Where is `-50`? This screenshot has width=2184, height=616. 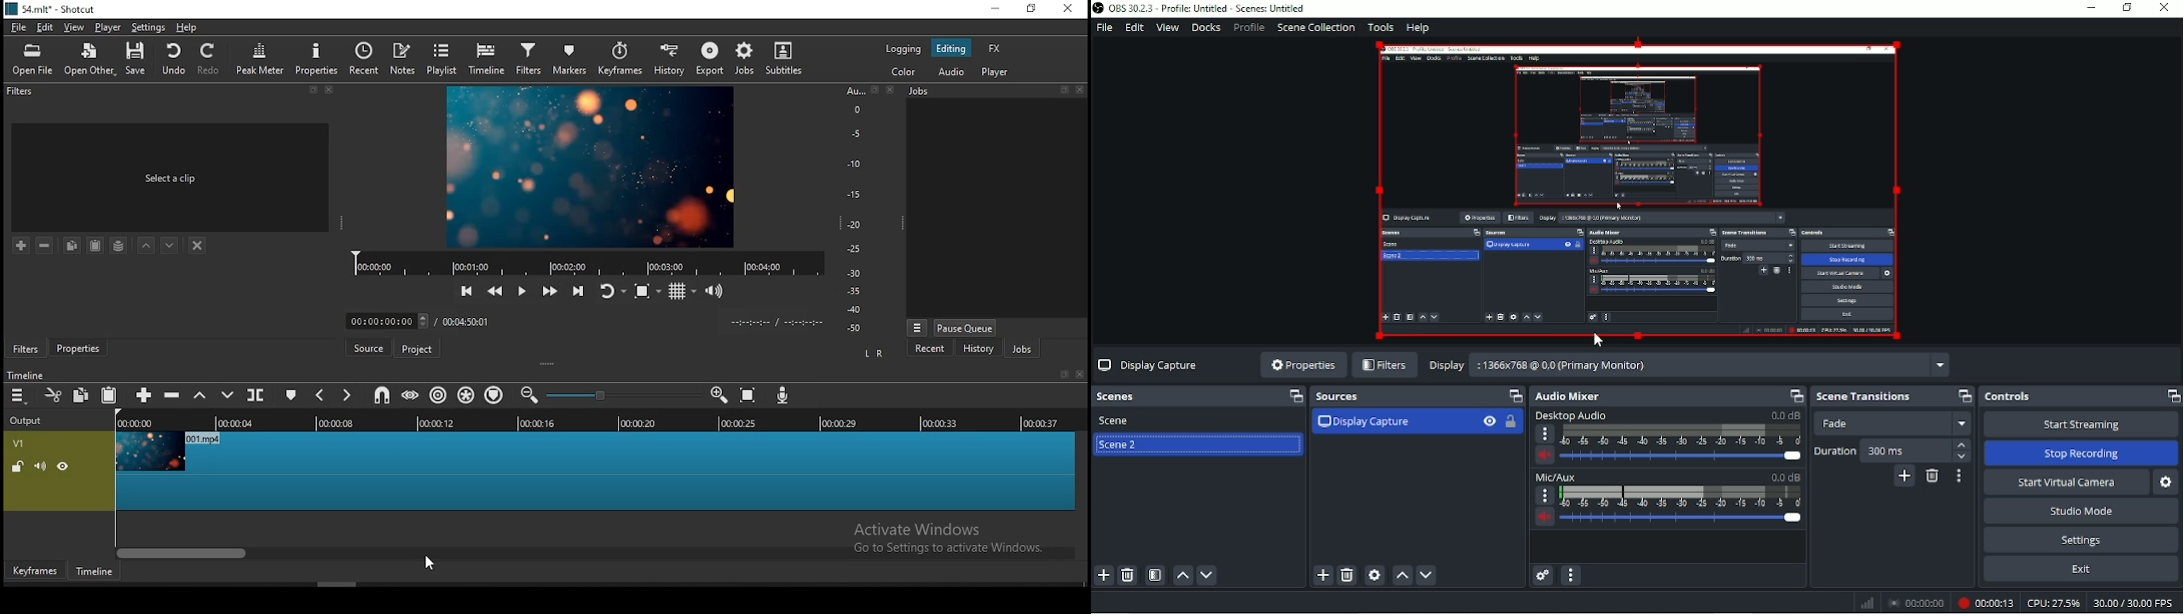 -50 is located at coordinates (854, 328).